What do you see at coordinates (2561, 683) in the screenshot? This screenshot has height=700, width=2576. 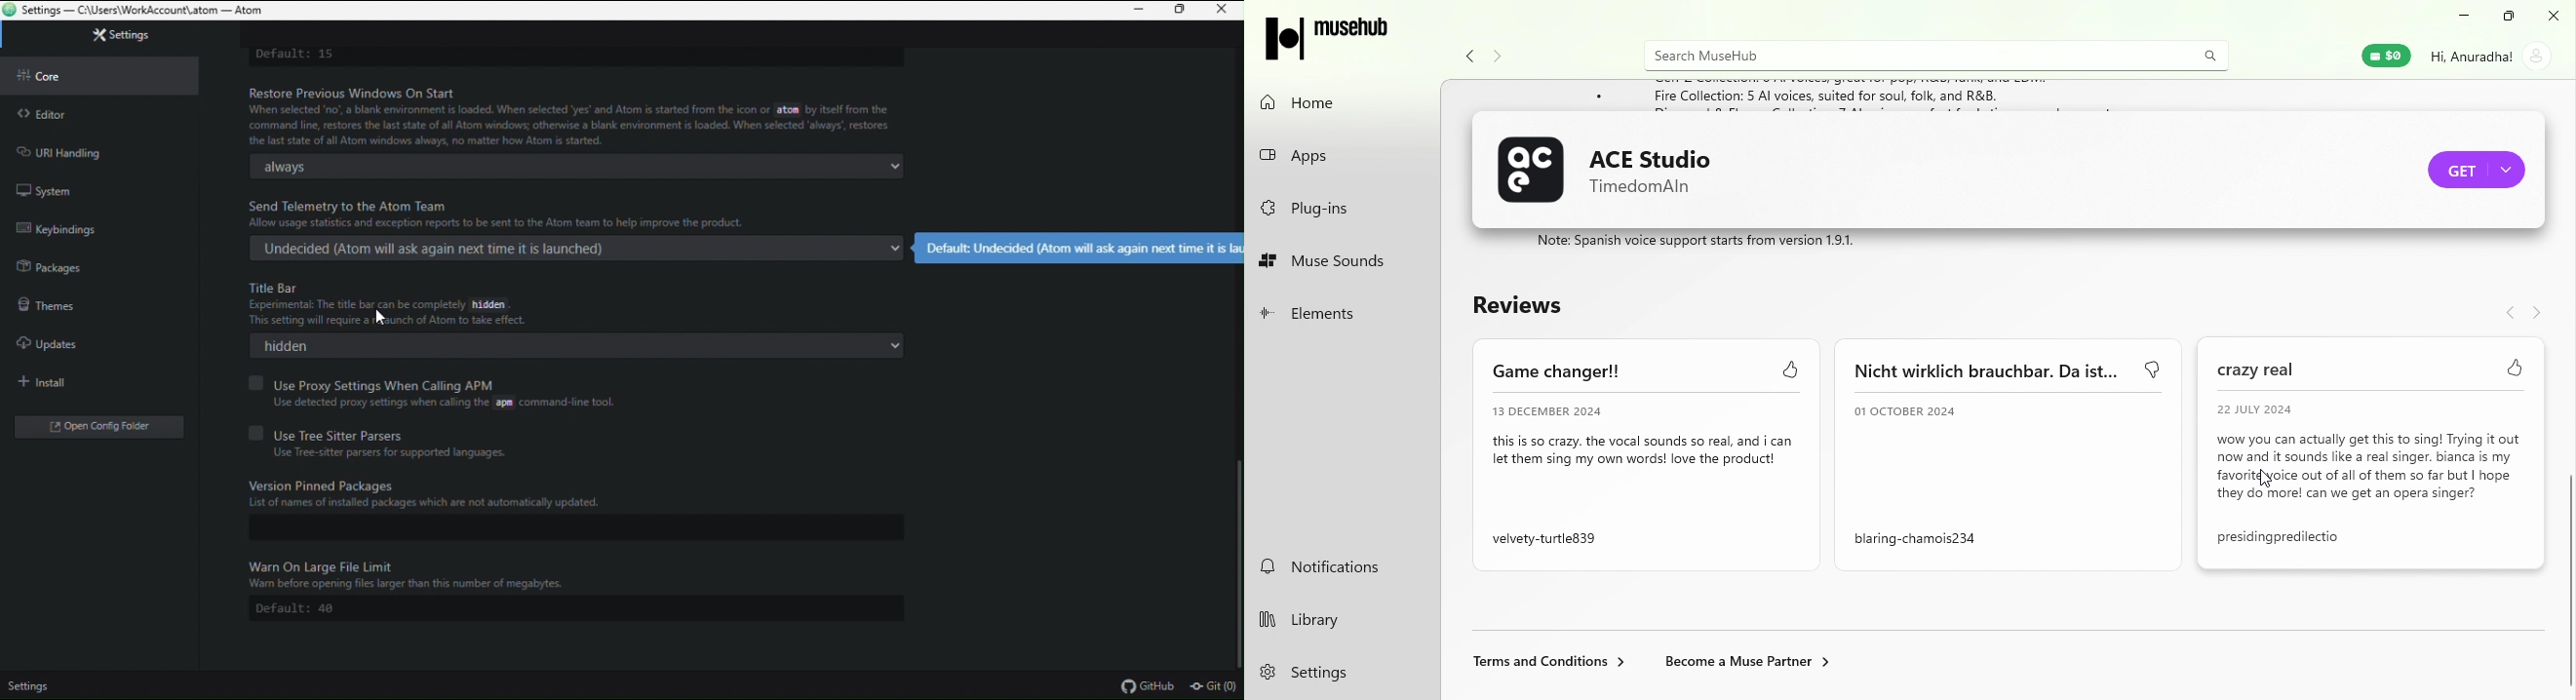 I see `cursor` at bounding box center [2561, 683].